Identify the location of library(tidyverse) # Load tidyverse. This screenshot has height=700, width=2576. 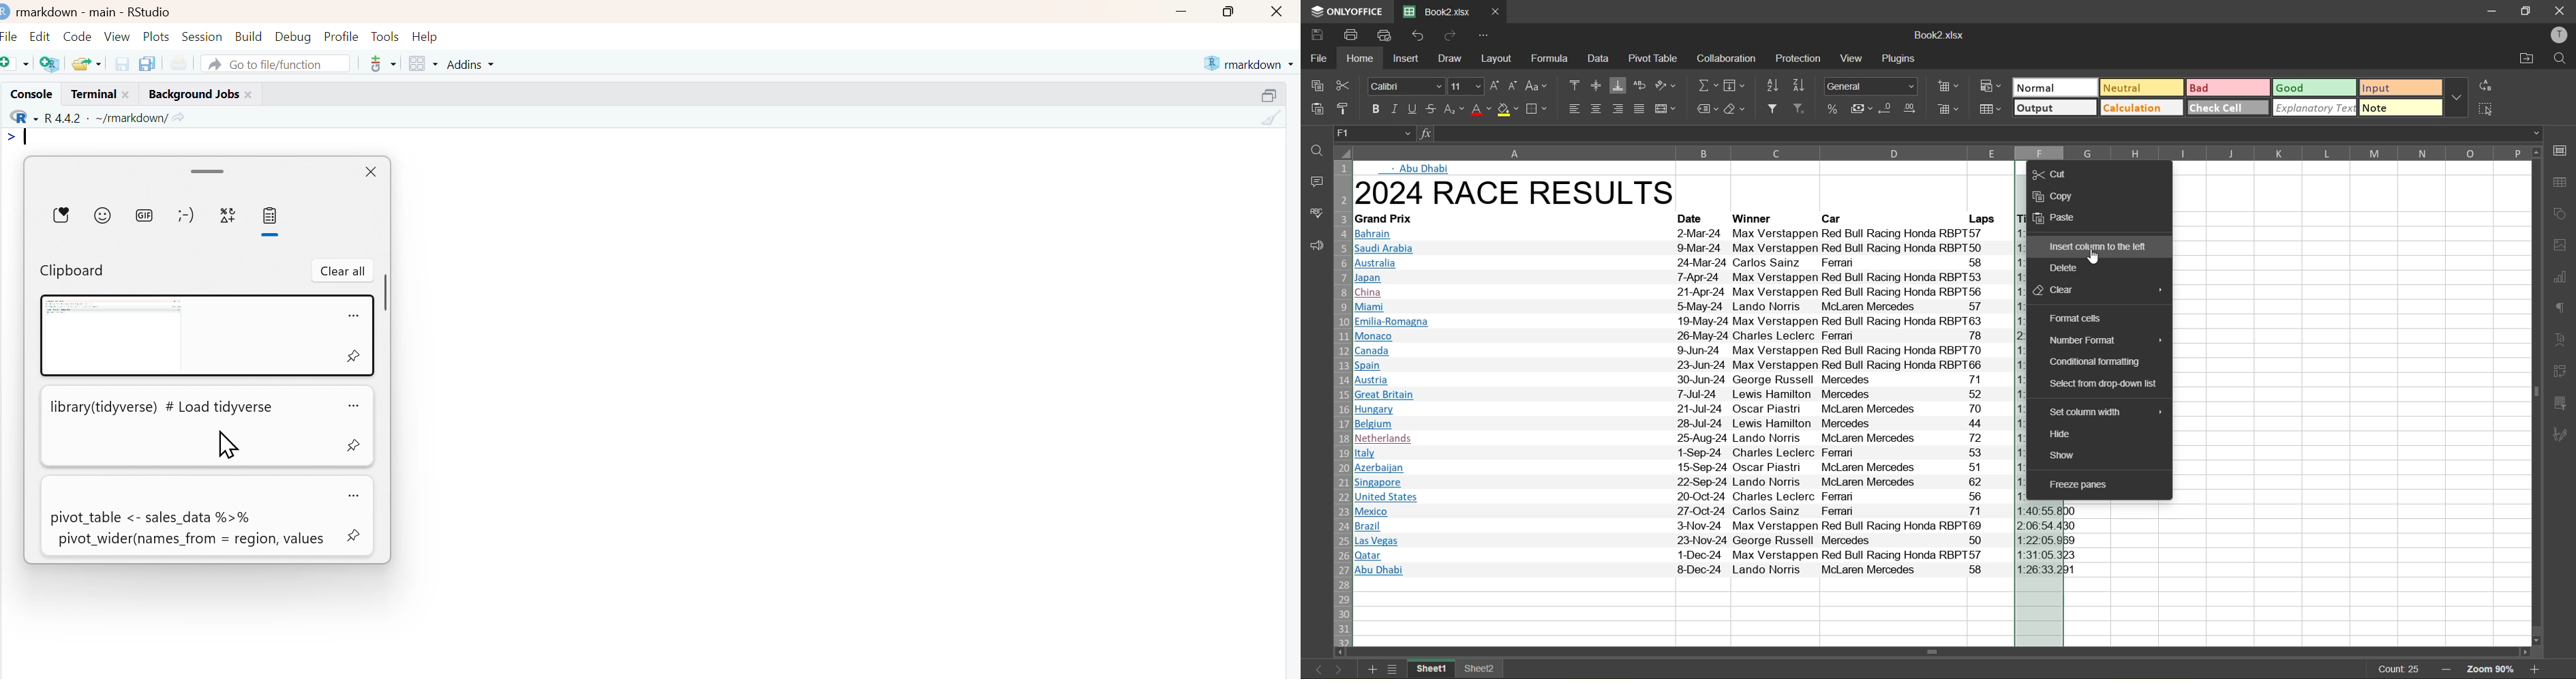
(189, 426).